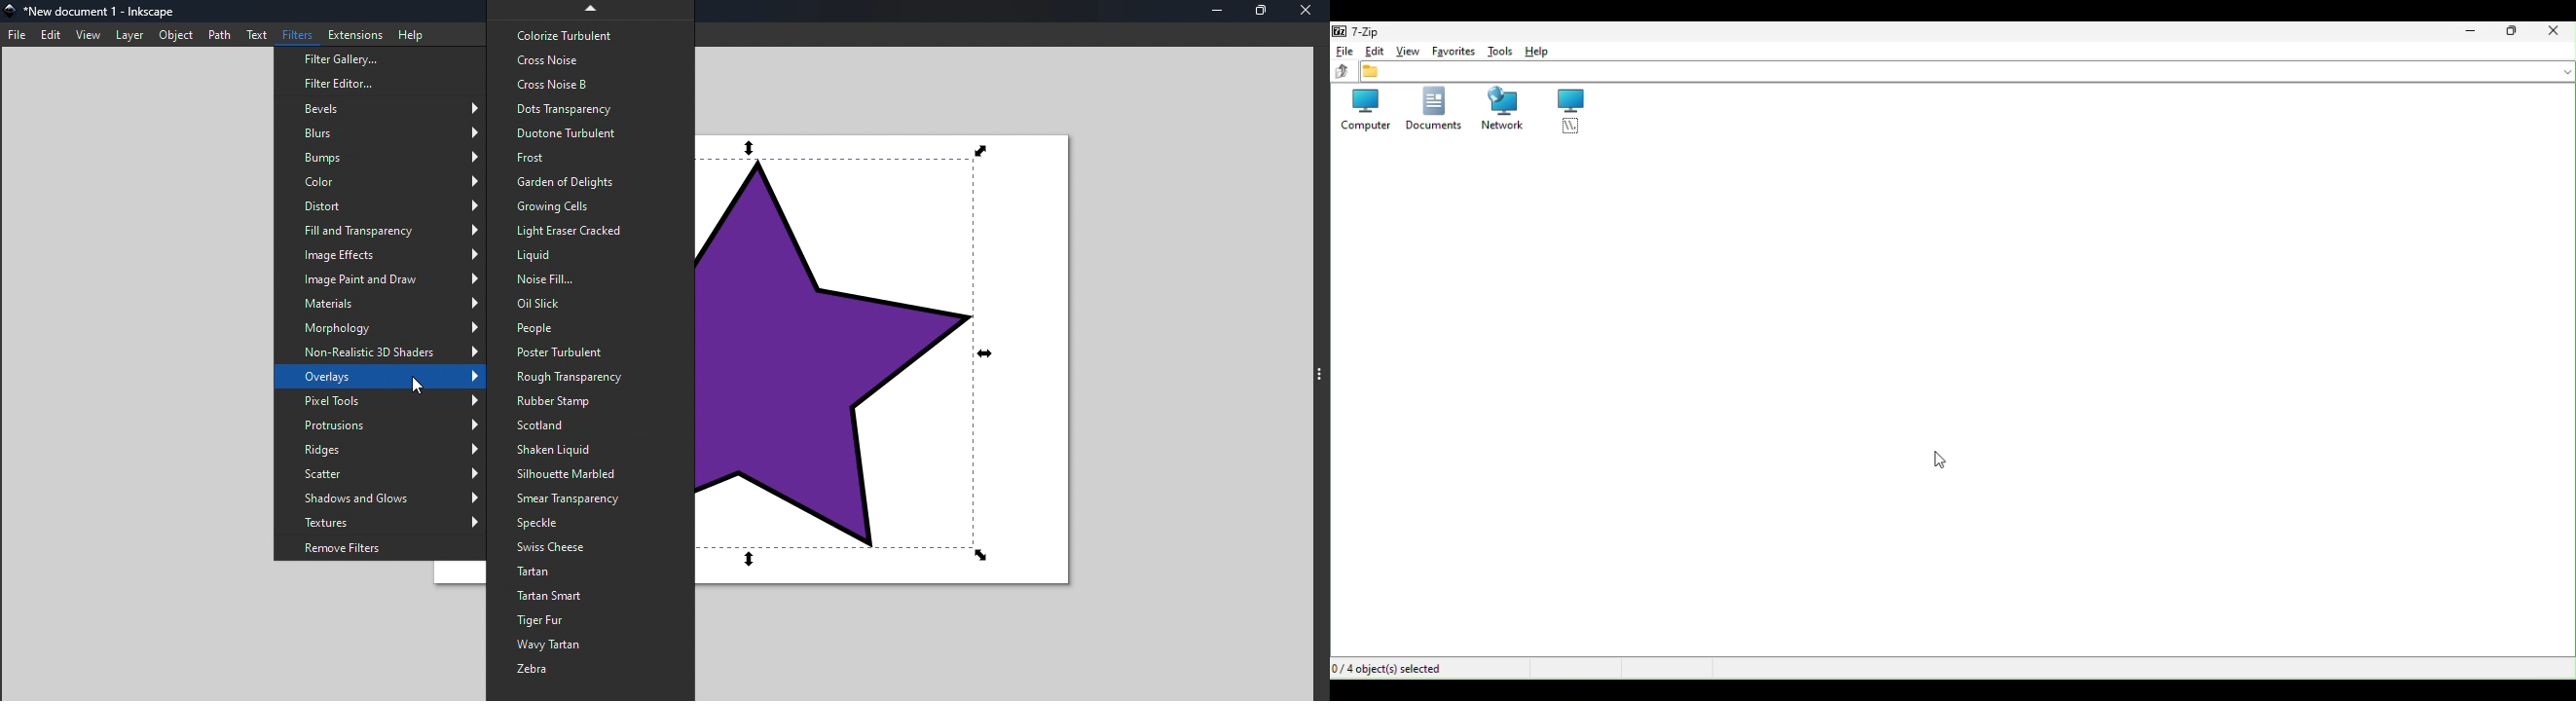 The width and height of the screenshot is (2576, 728). What do you see at coordinates (587, 303) in the screenshot?
I see `Oil slick` at bounding box center [587, 303].